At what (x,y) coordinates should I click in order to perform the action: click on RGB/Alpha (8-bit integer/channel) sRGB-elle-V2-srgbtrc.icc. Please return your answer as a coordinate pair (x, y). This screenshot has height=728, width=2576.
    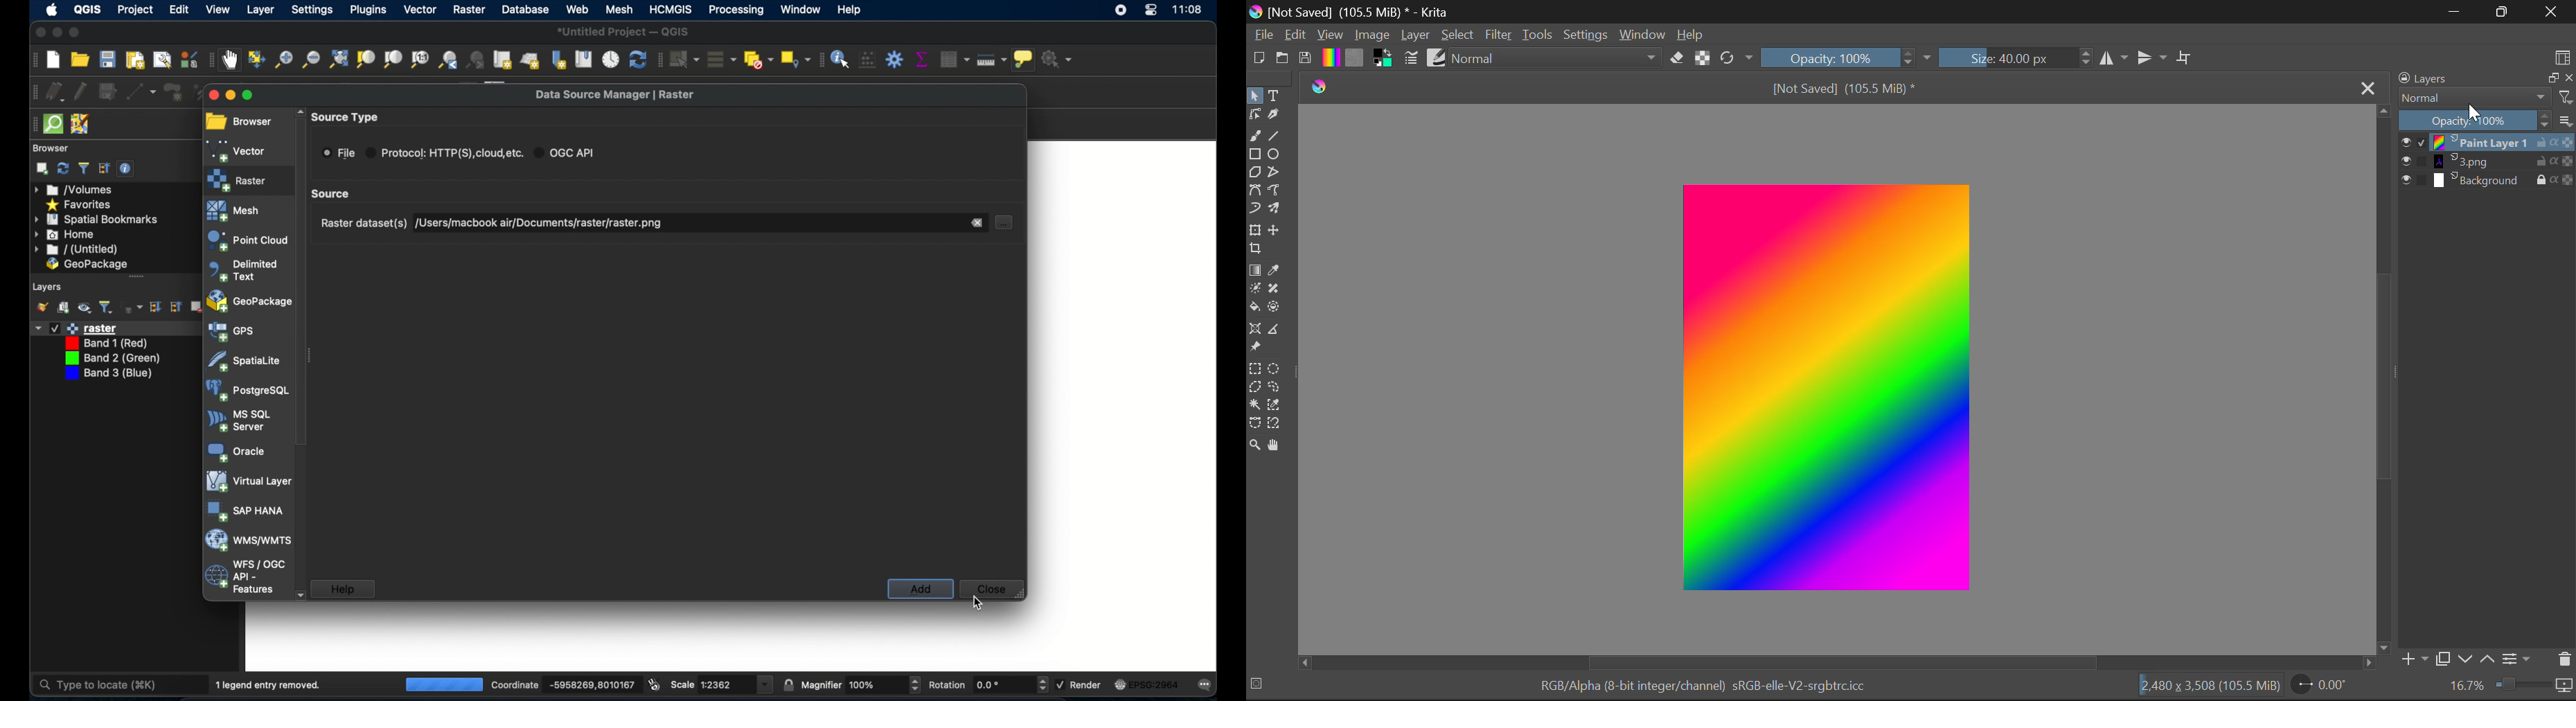
    Looking at the image, I should click on (1705, 686).